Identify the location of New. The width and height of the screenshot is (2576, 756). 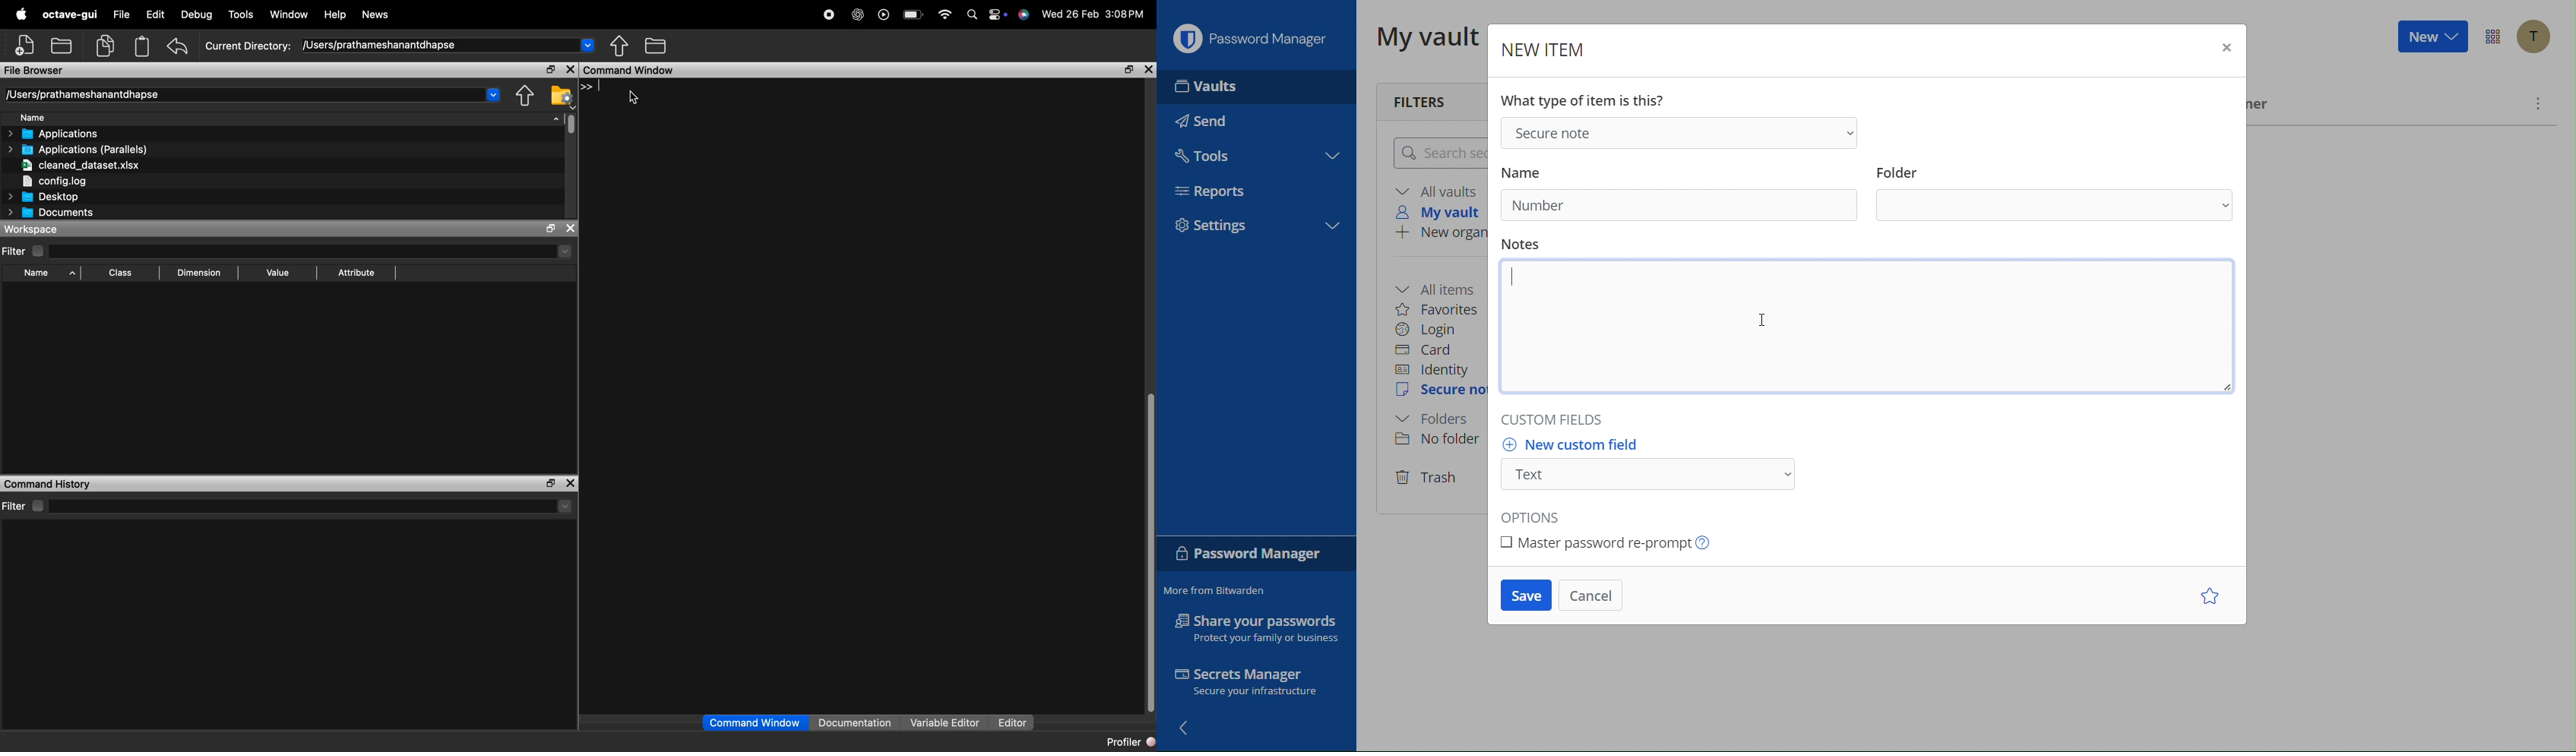
(2431, 39).